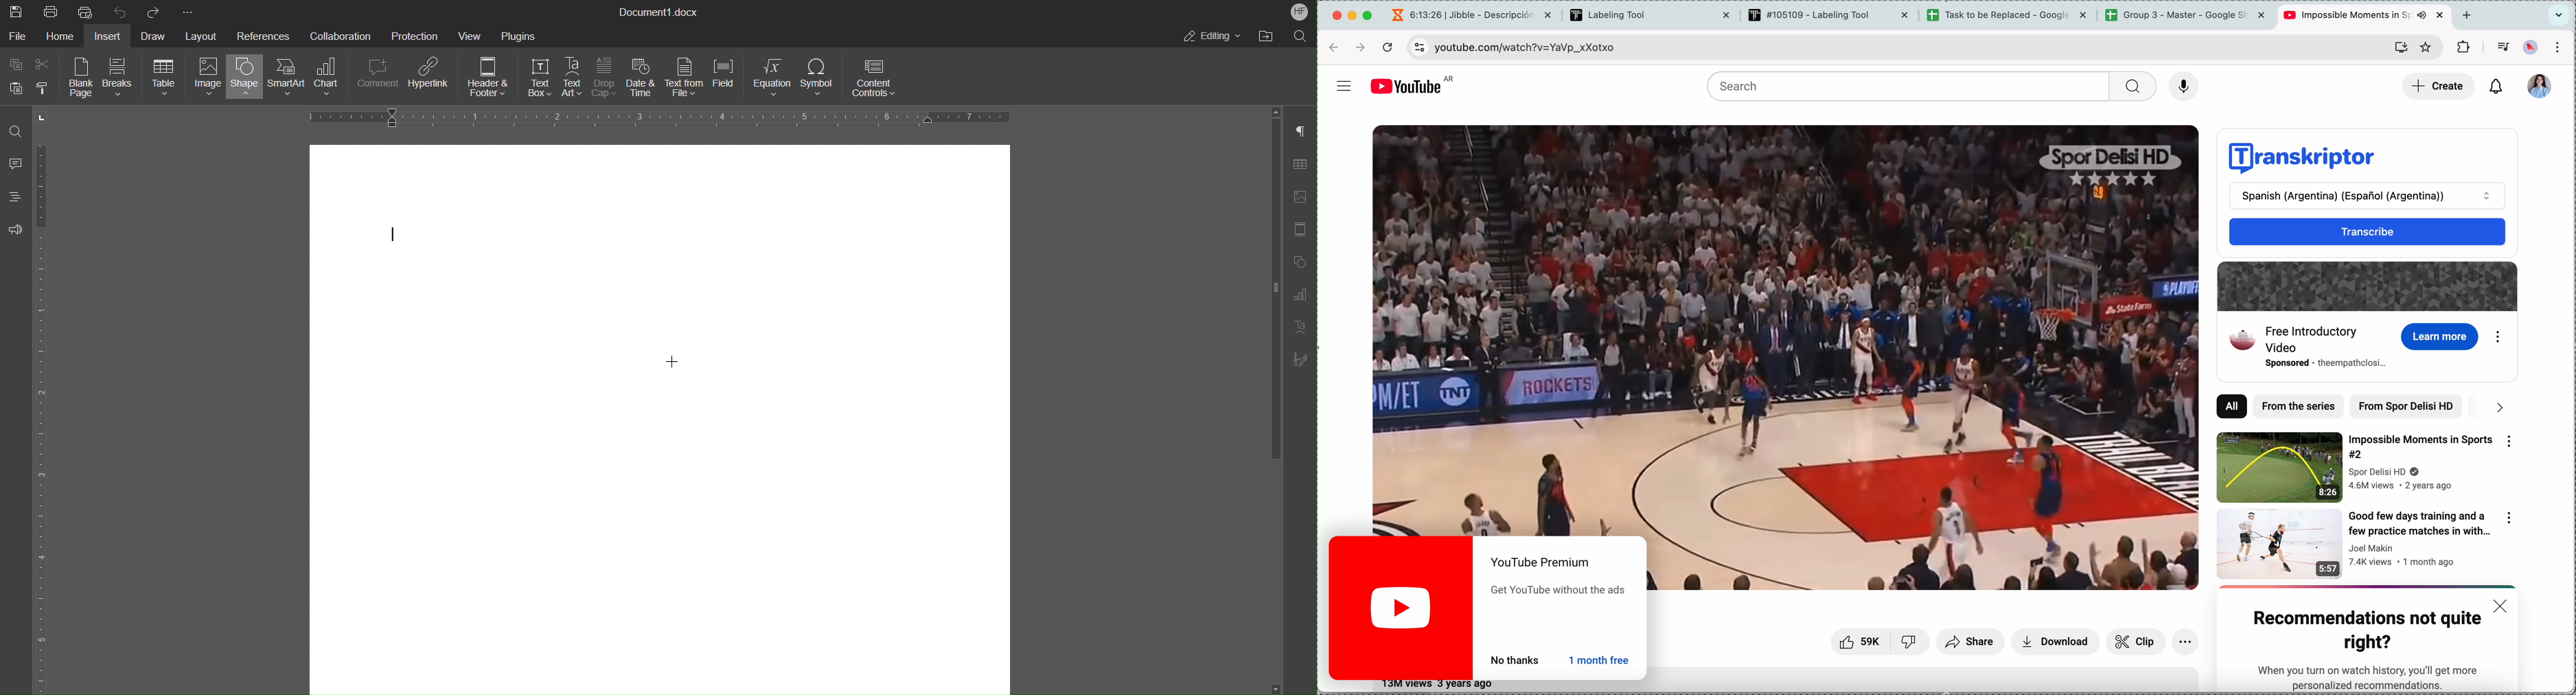 The image size is (2576, 700). Describe the element at coordinates (111, 36) in the screenshot. I see `Insert` at that location.